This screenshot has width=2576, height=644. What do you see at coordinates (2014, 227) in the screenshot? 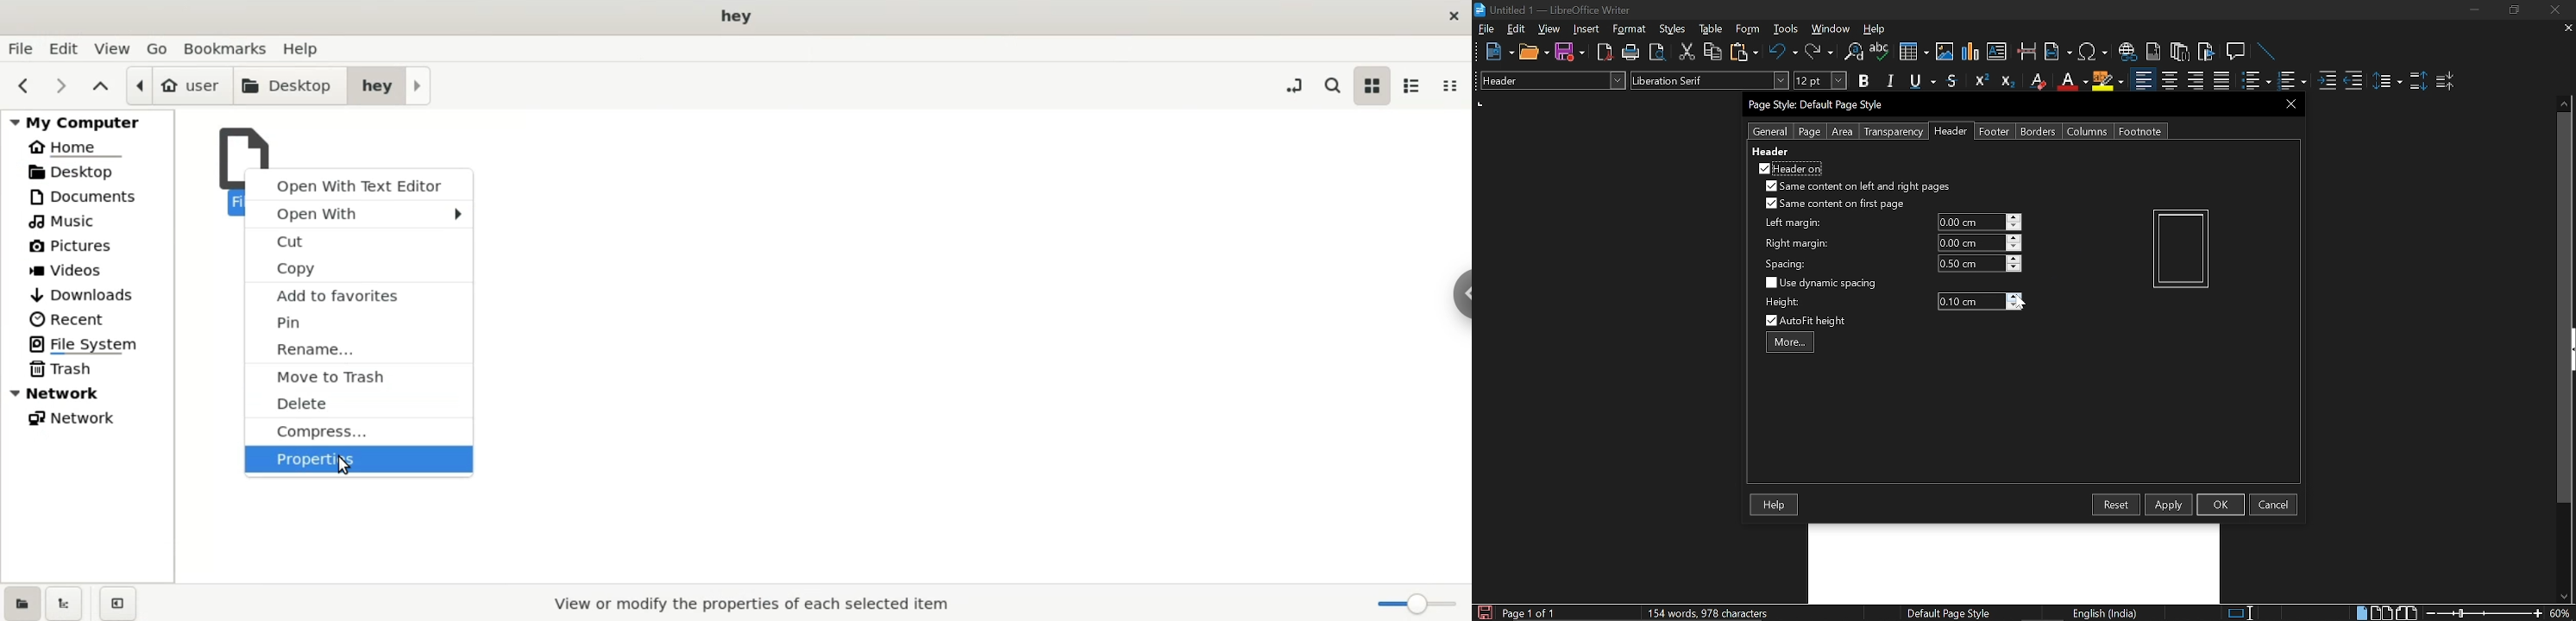
I see `decrease left margin` at bounding box center [2014, 227].